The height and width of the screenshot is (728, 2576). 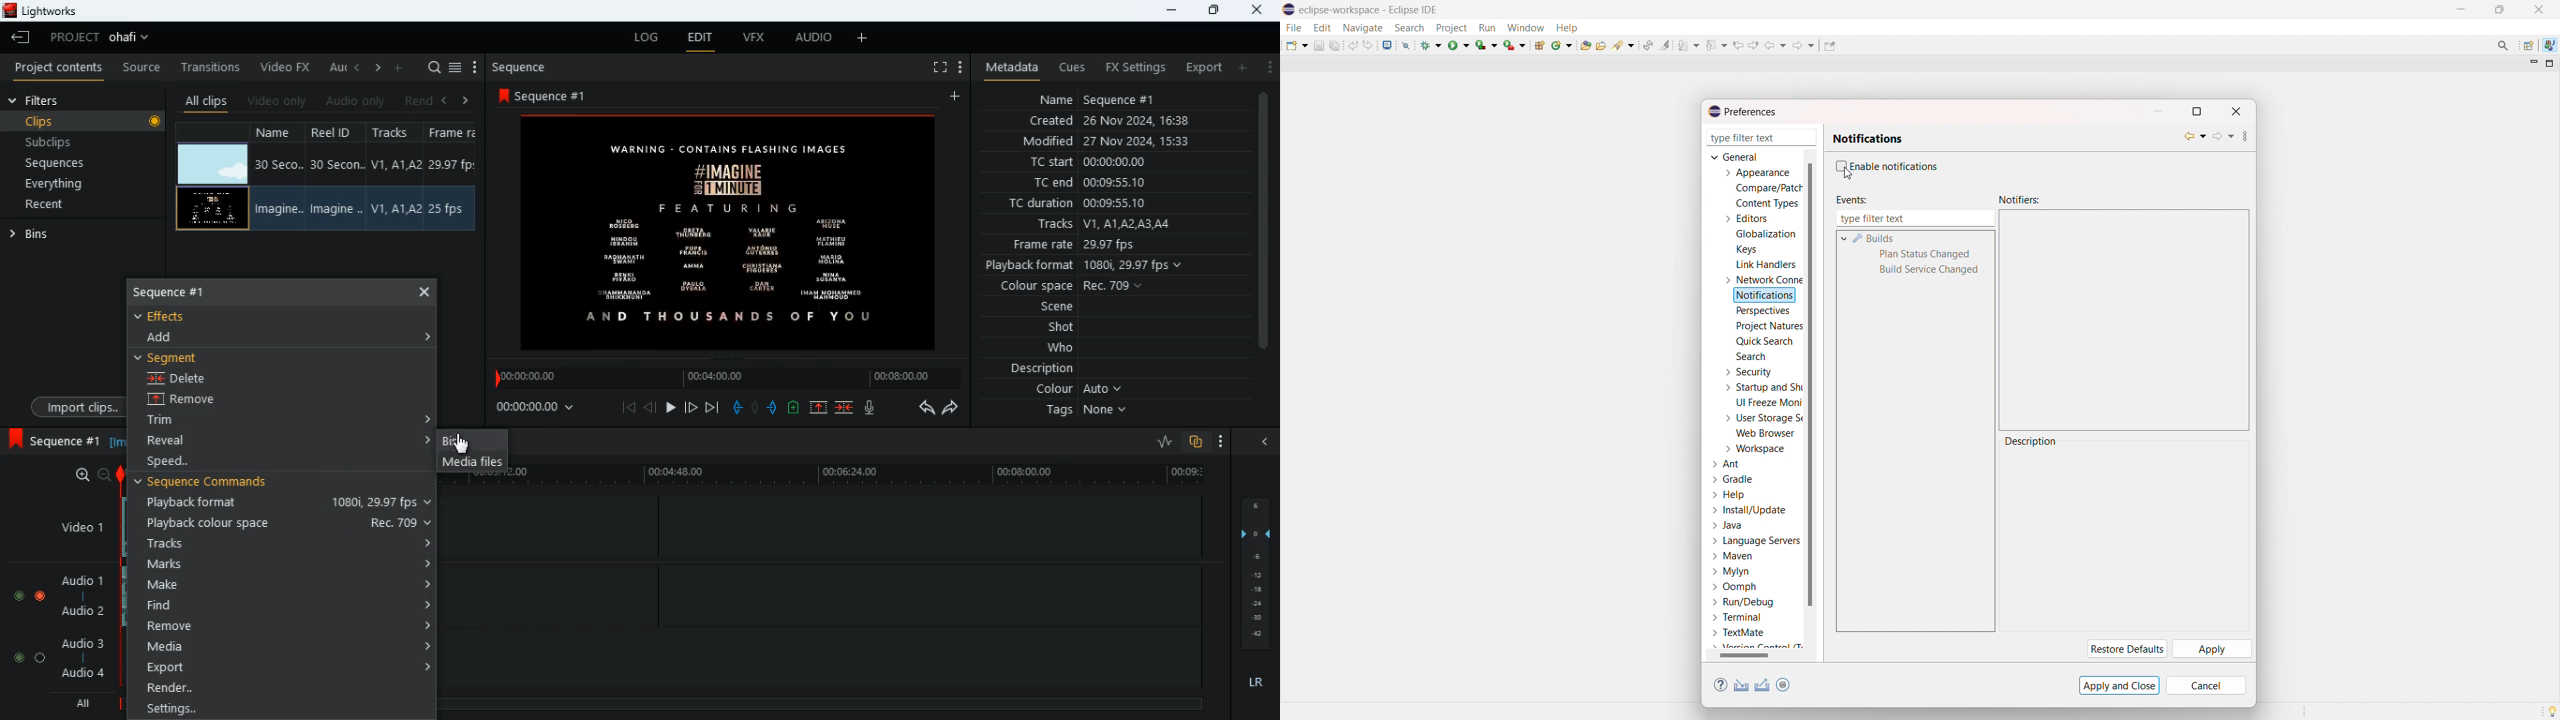 I want to click on timeline, so click(x=866, y=477).